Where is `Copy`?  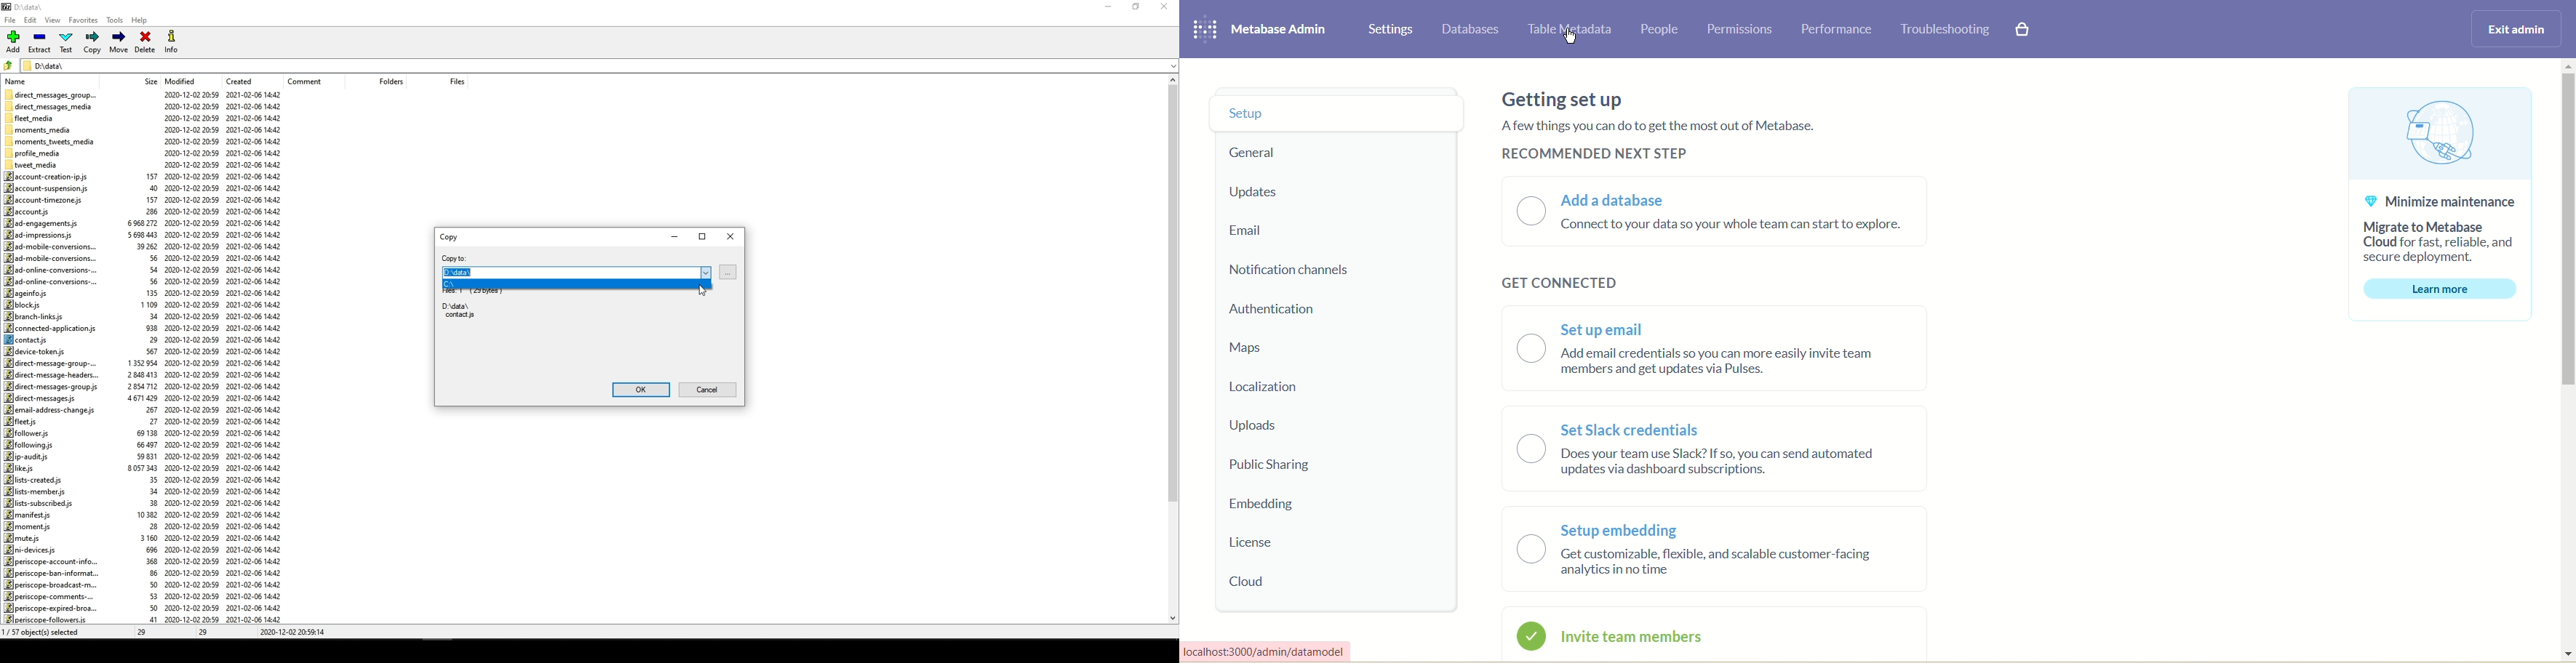
Copy is located at coordinates (448, 236).